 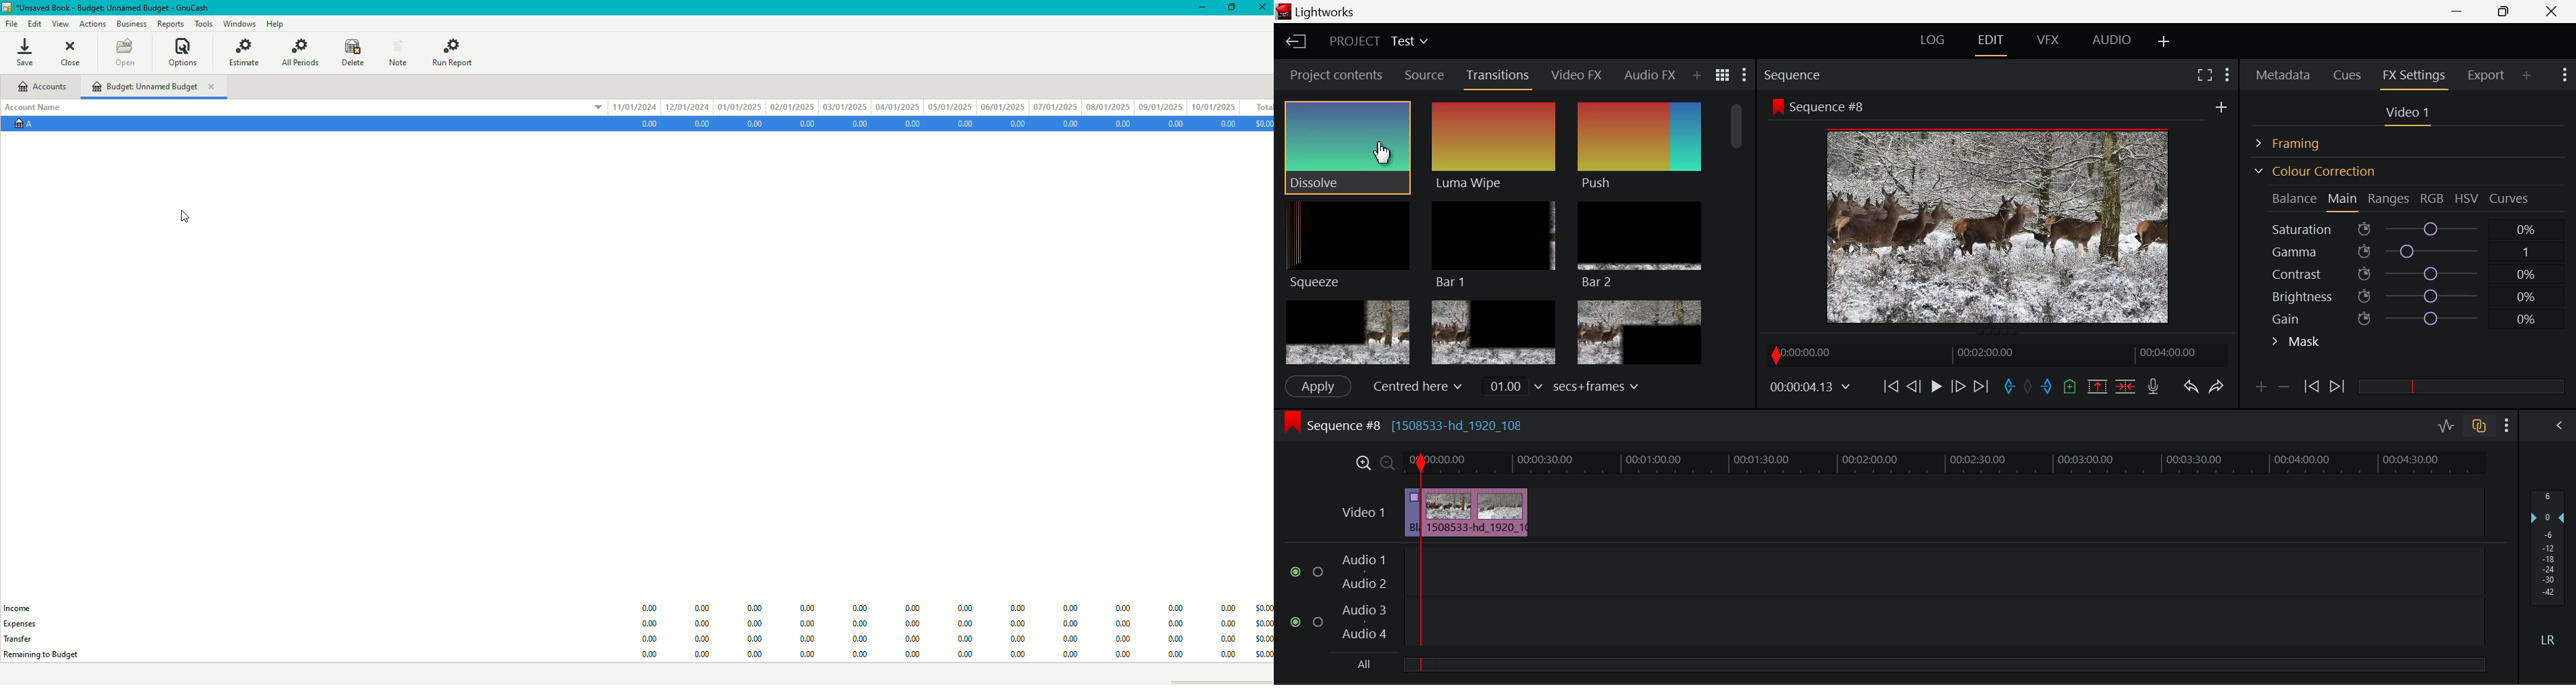 What do you see at coordinates (2511, 198) in the screenshot?
I see `Curves` at bounding box center [2511, 198].